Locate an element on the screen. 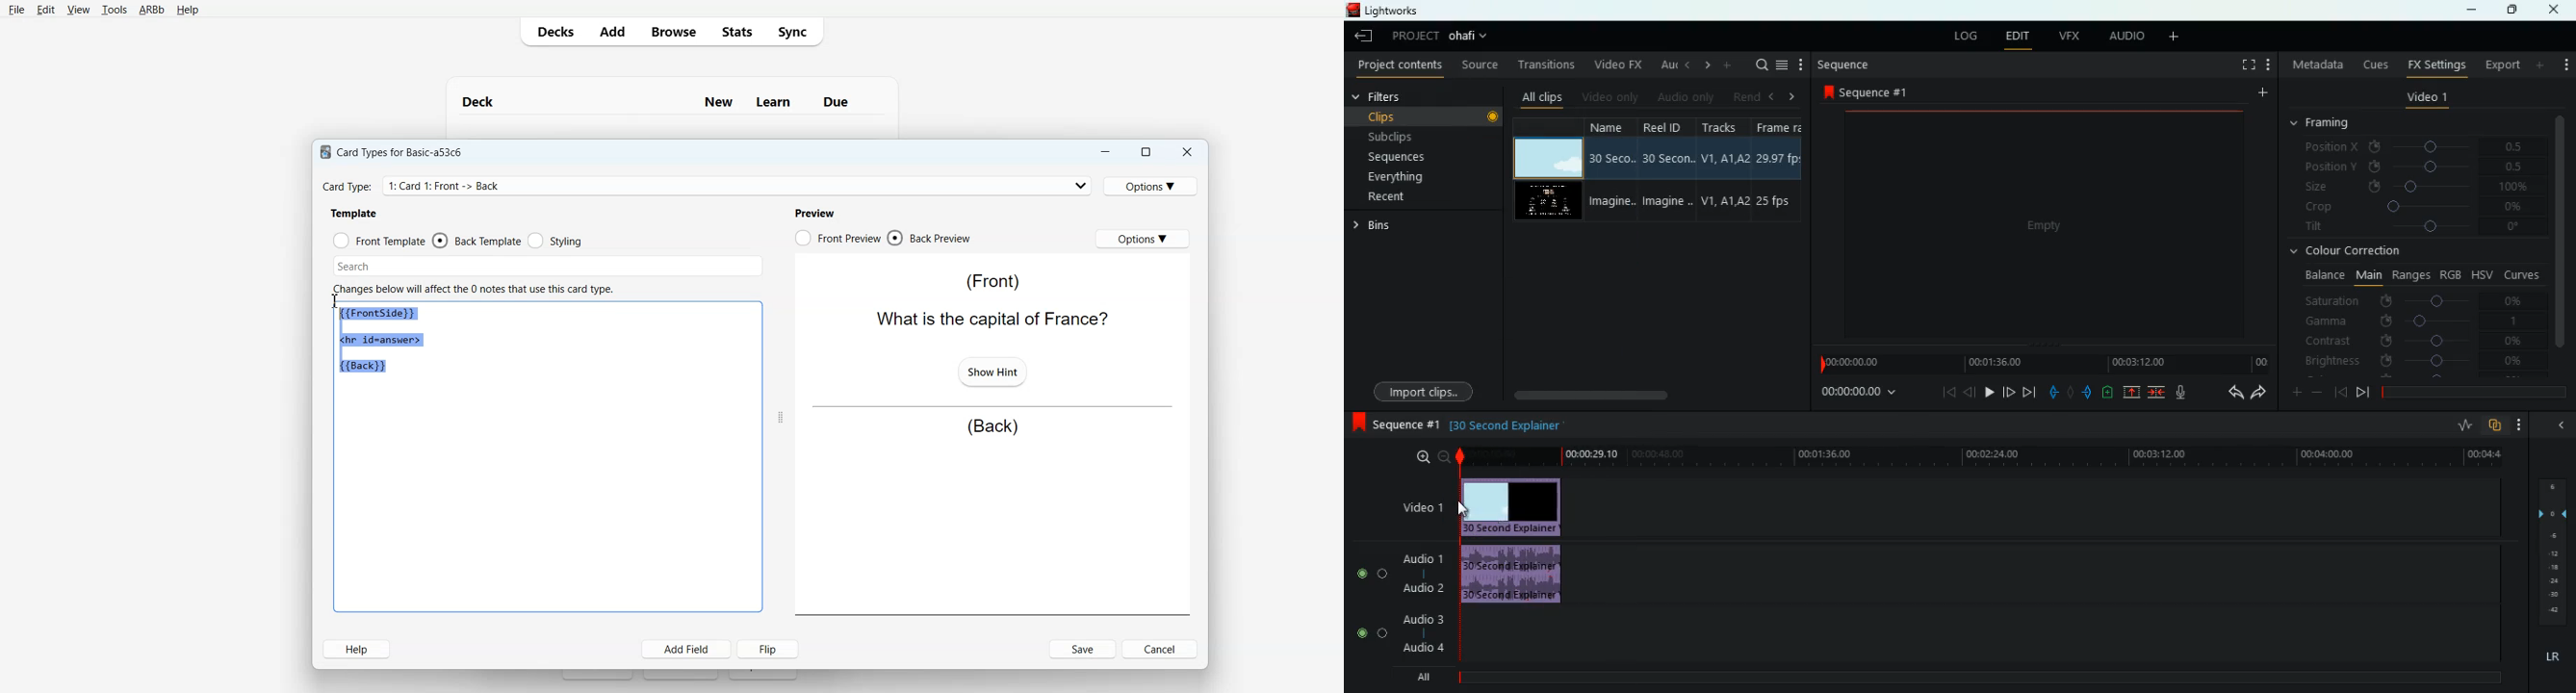  end is located at coordinates (2031, 392).